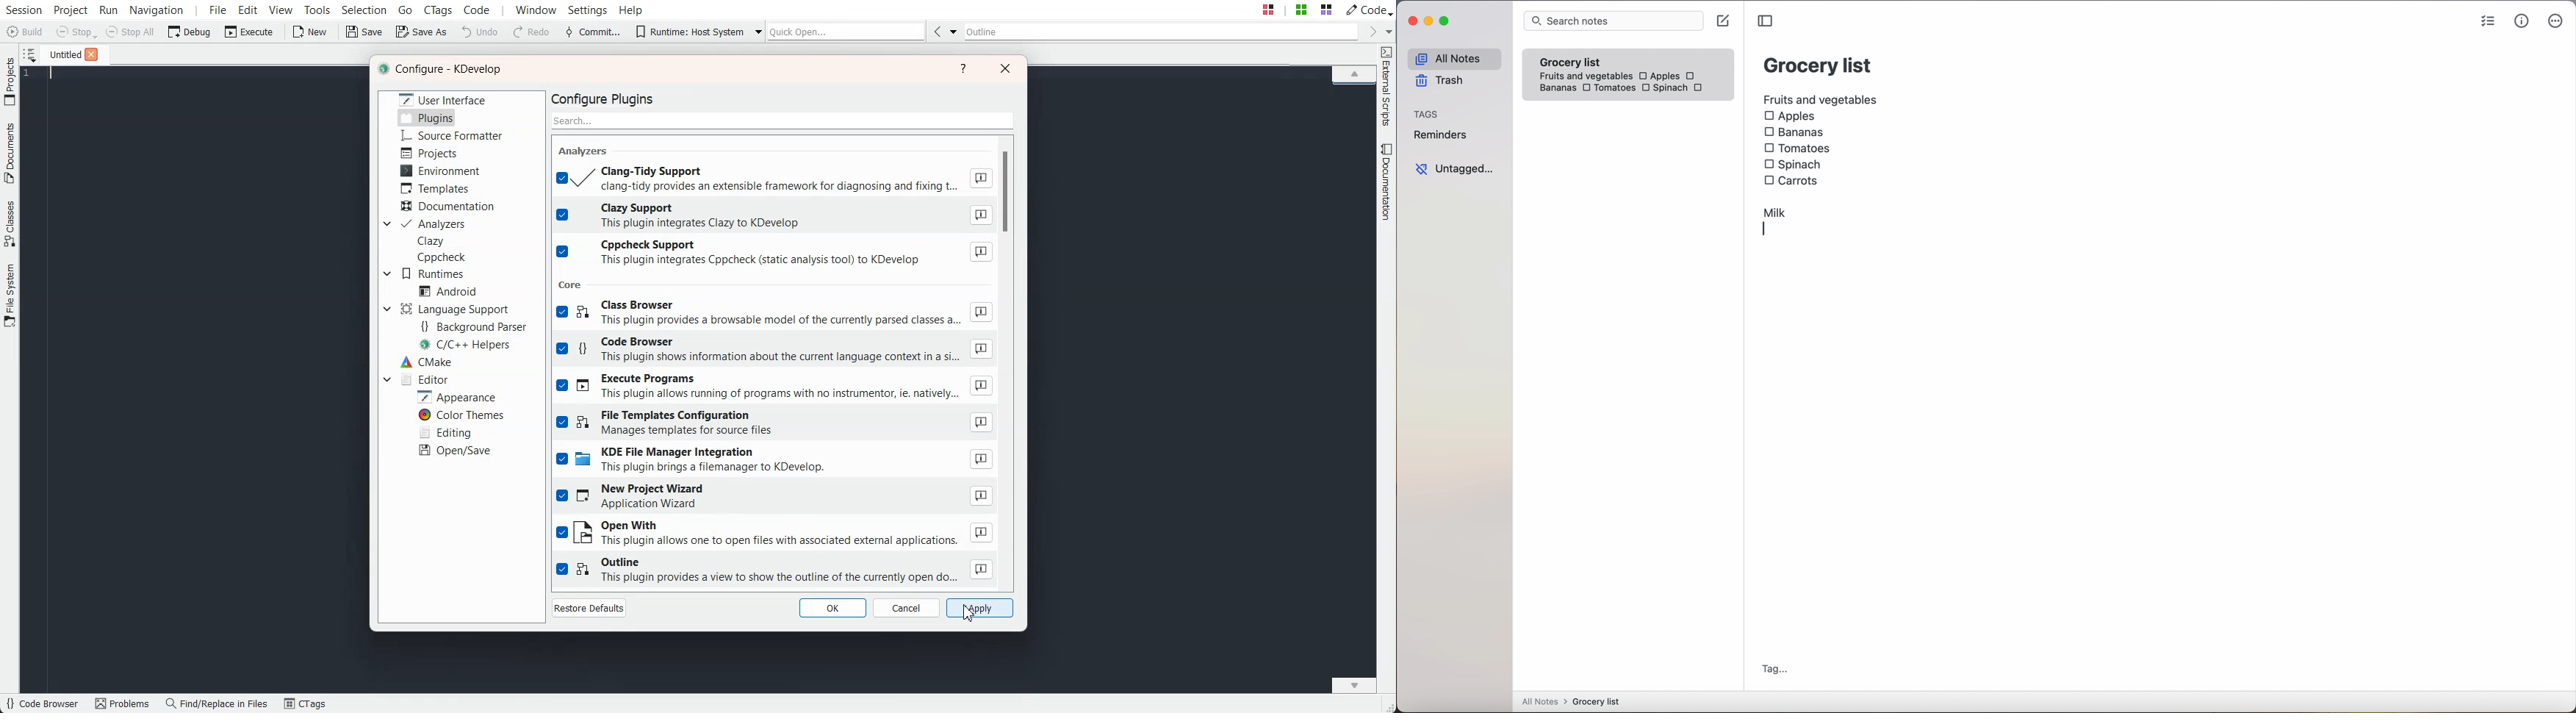  What do you see at coordinates (1664, 89) in the screenshot?
I see `Spinach checkbox` at bounding box center [1664, 89].